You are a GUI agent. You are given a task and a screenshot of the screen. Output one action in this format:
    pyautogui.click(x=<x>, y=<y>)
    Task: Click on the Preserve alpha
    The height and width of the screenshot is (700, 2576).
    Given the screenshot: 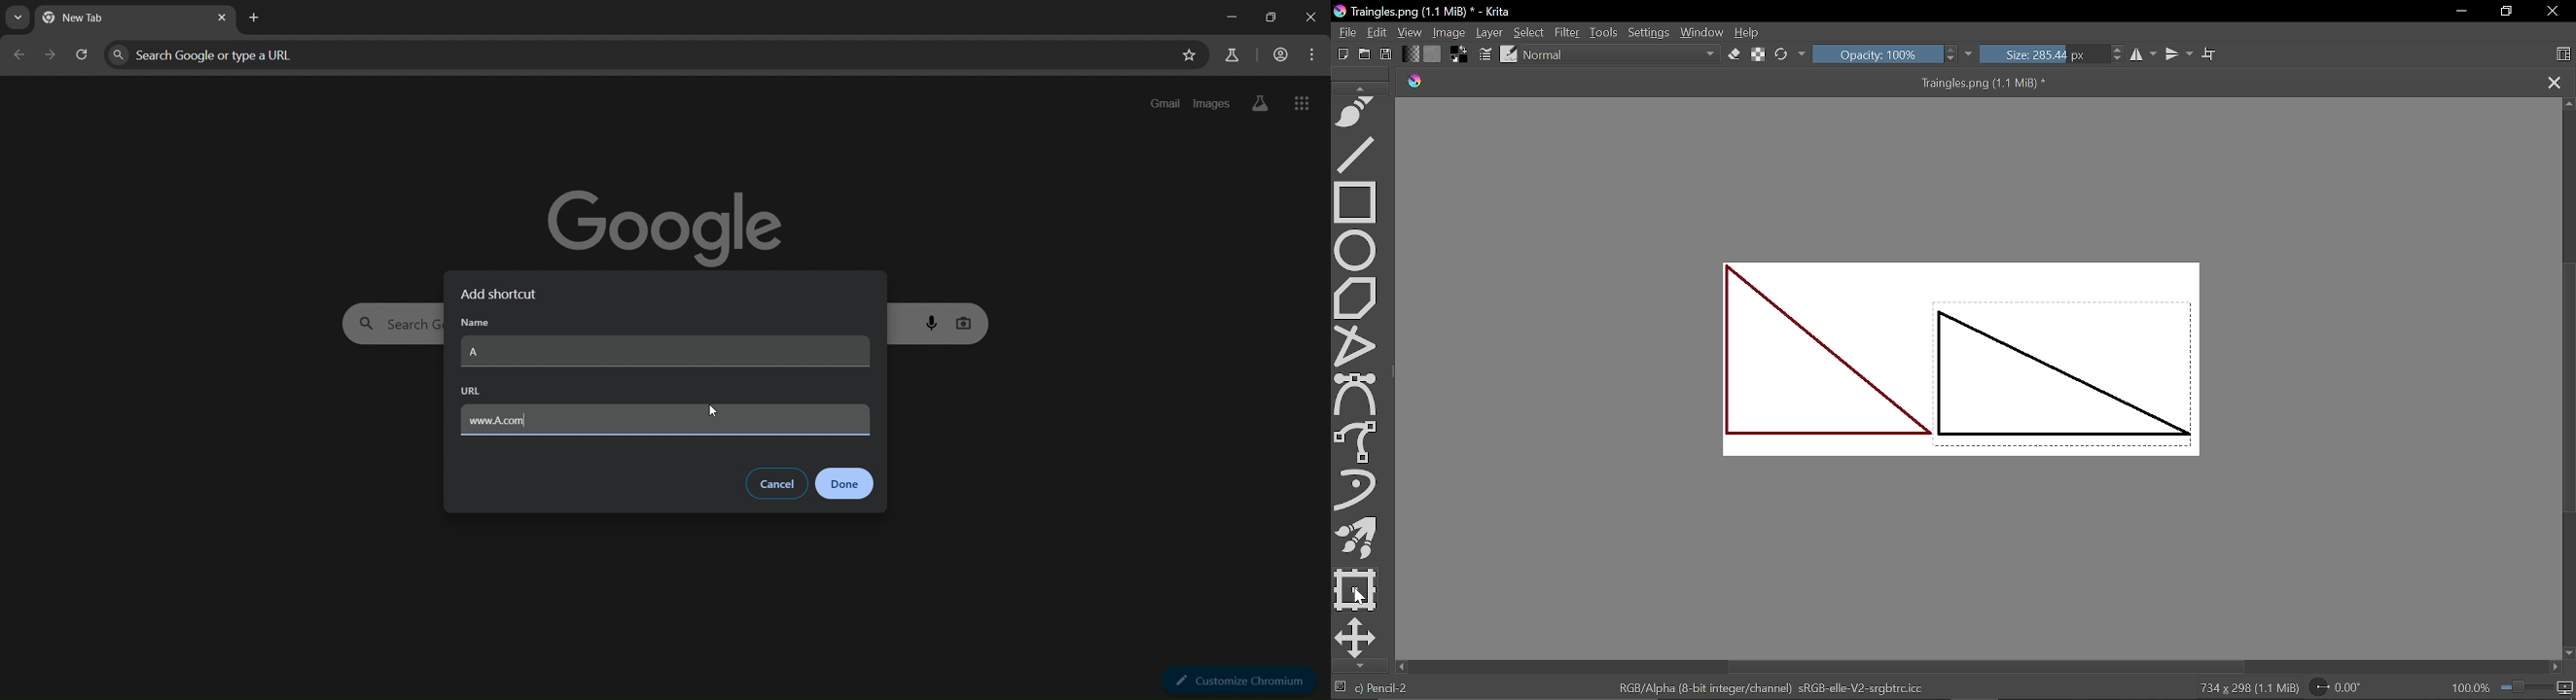 What is the action you would take?
    pyautogui.click(x=1760, y=54)
    